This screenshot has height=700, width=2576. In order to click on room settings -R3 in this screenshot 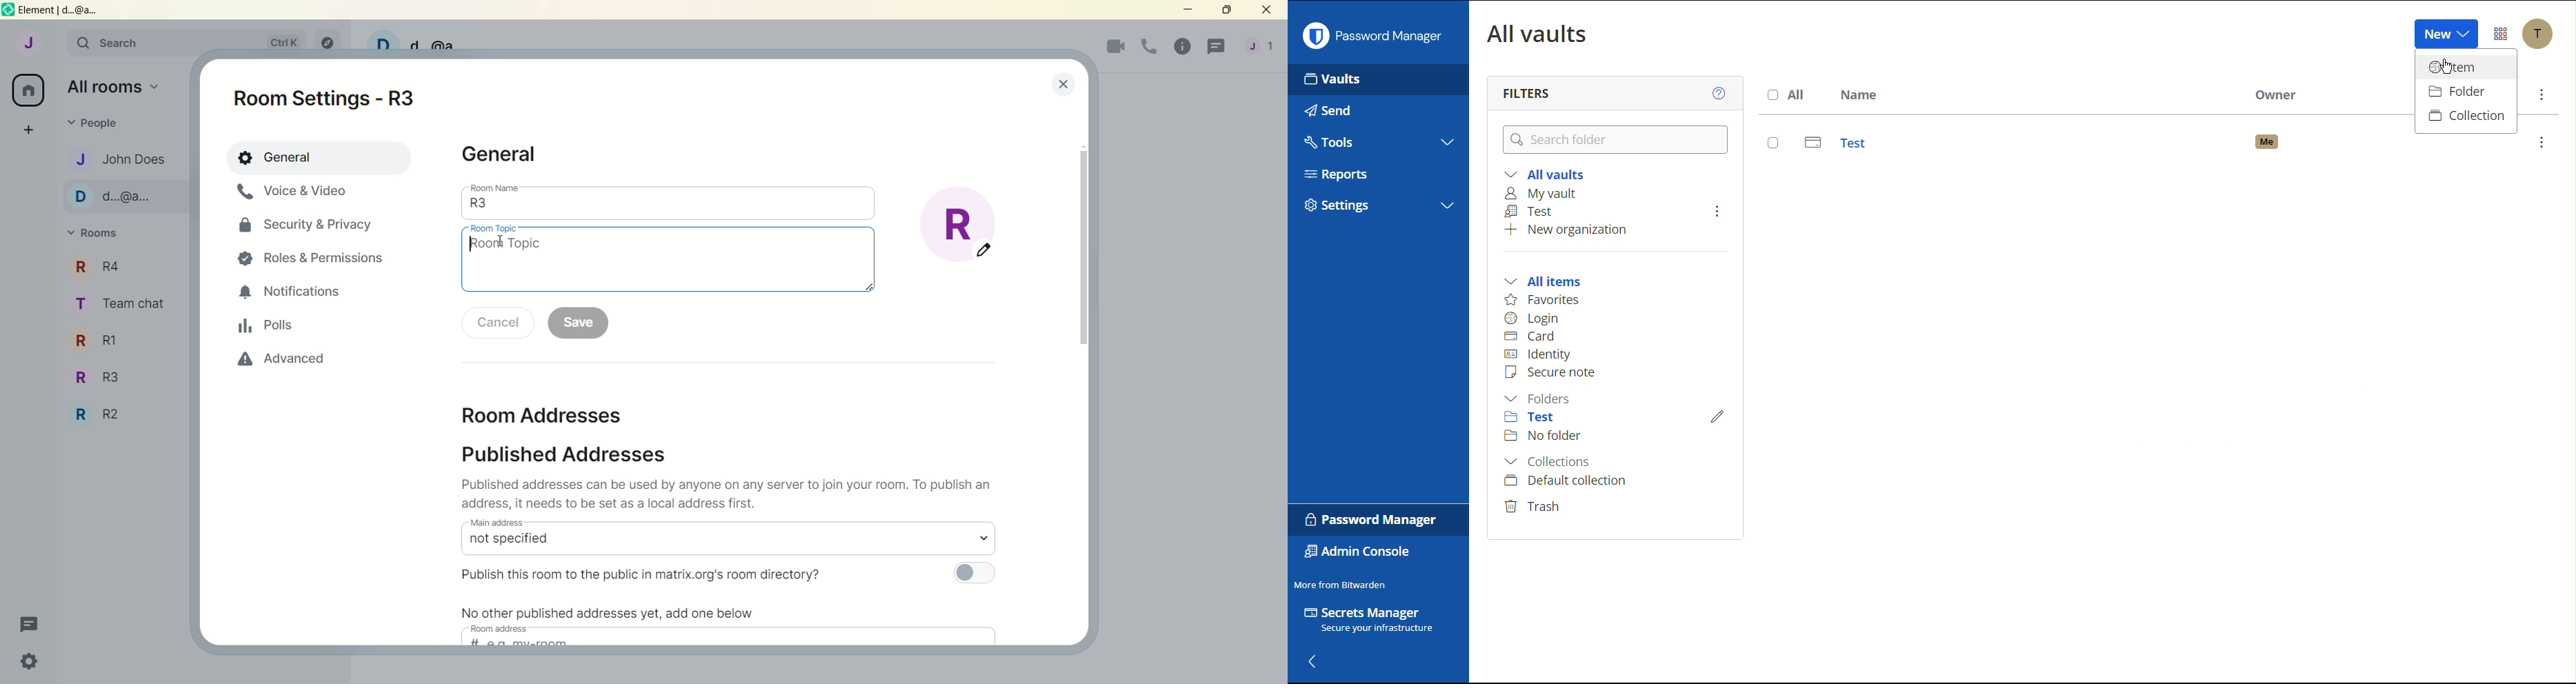, I will do `click(335, 99)`.